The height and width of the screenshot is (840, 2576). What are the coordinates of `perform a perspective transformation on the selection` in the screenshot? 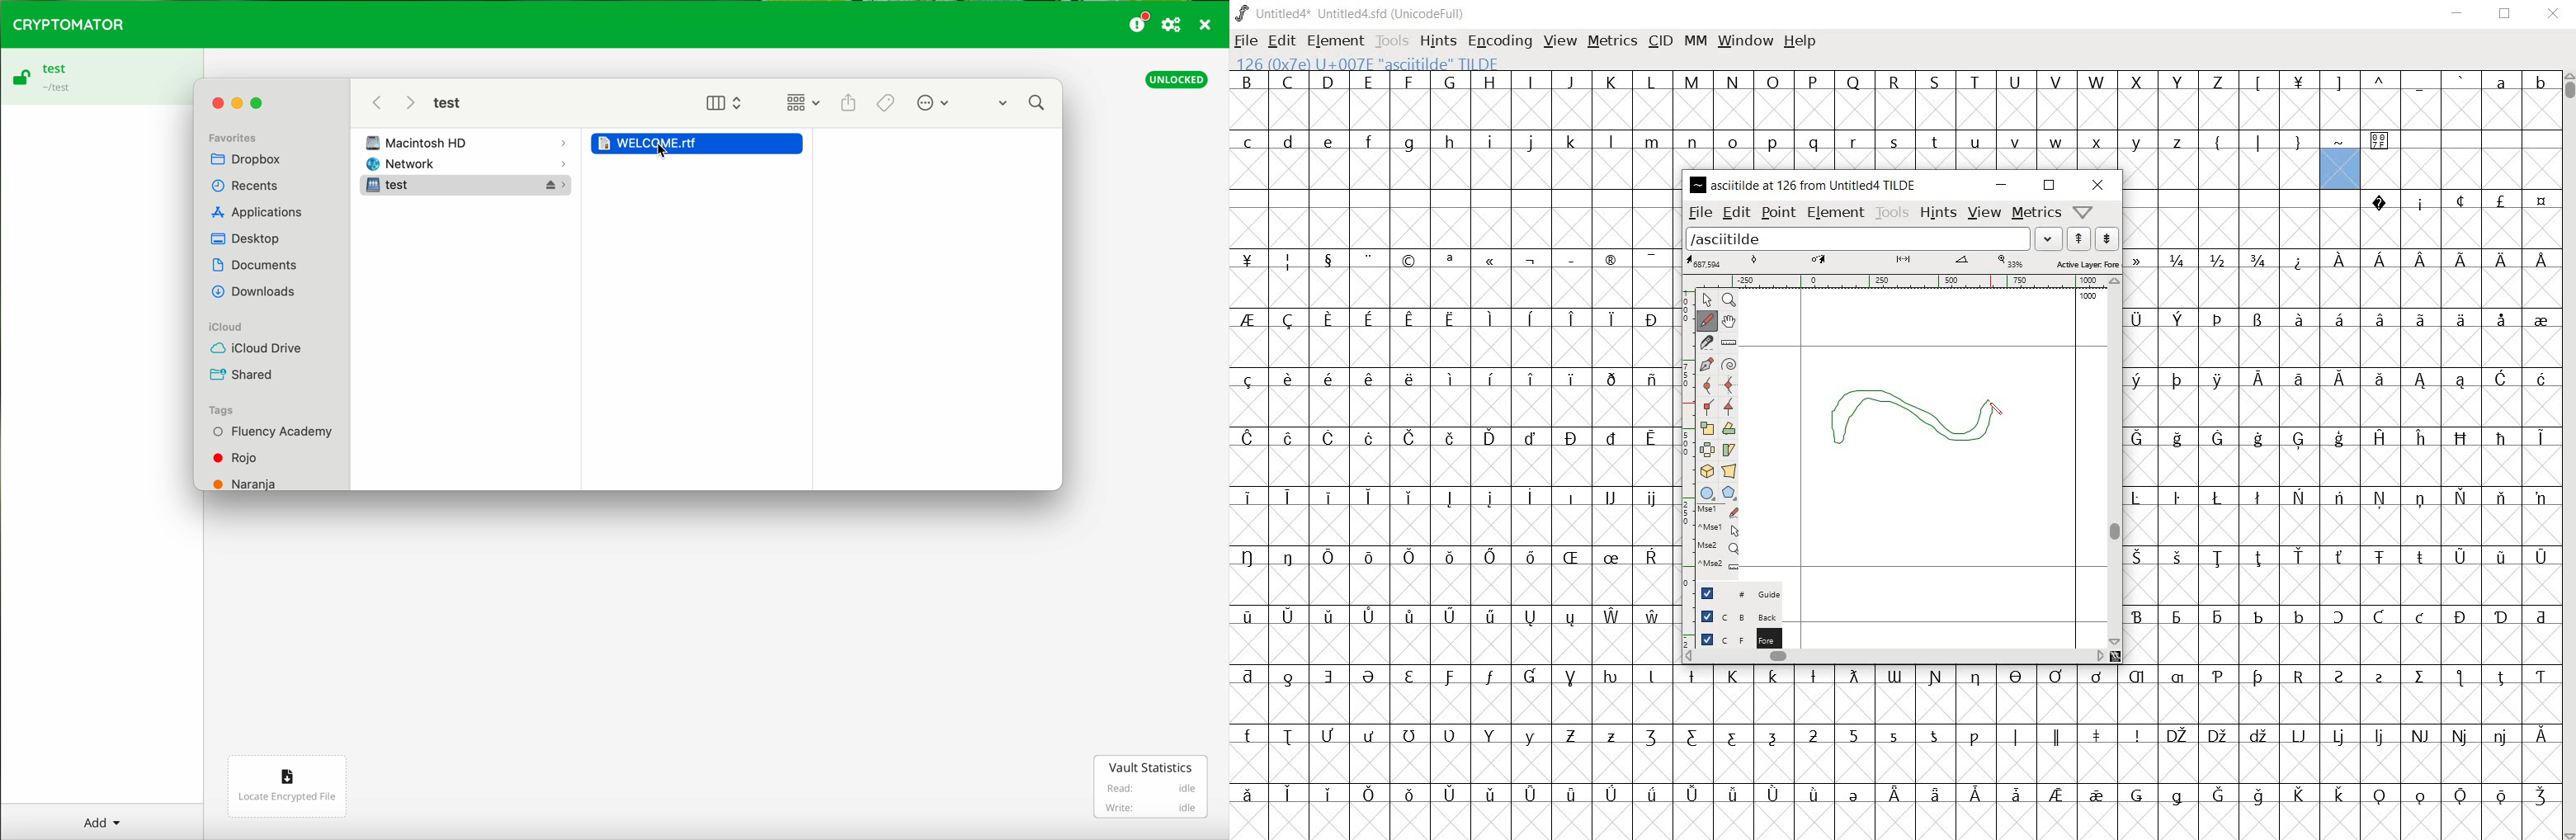 It's located at (1706, 470).